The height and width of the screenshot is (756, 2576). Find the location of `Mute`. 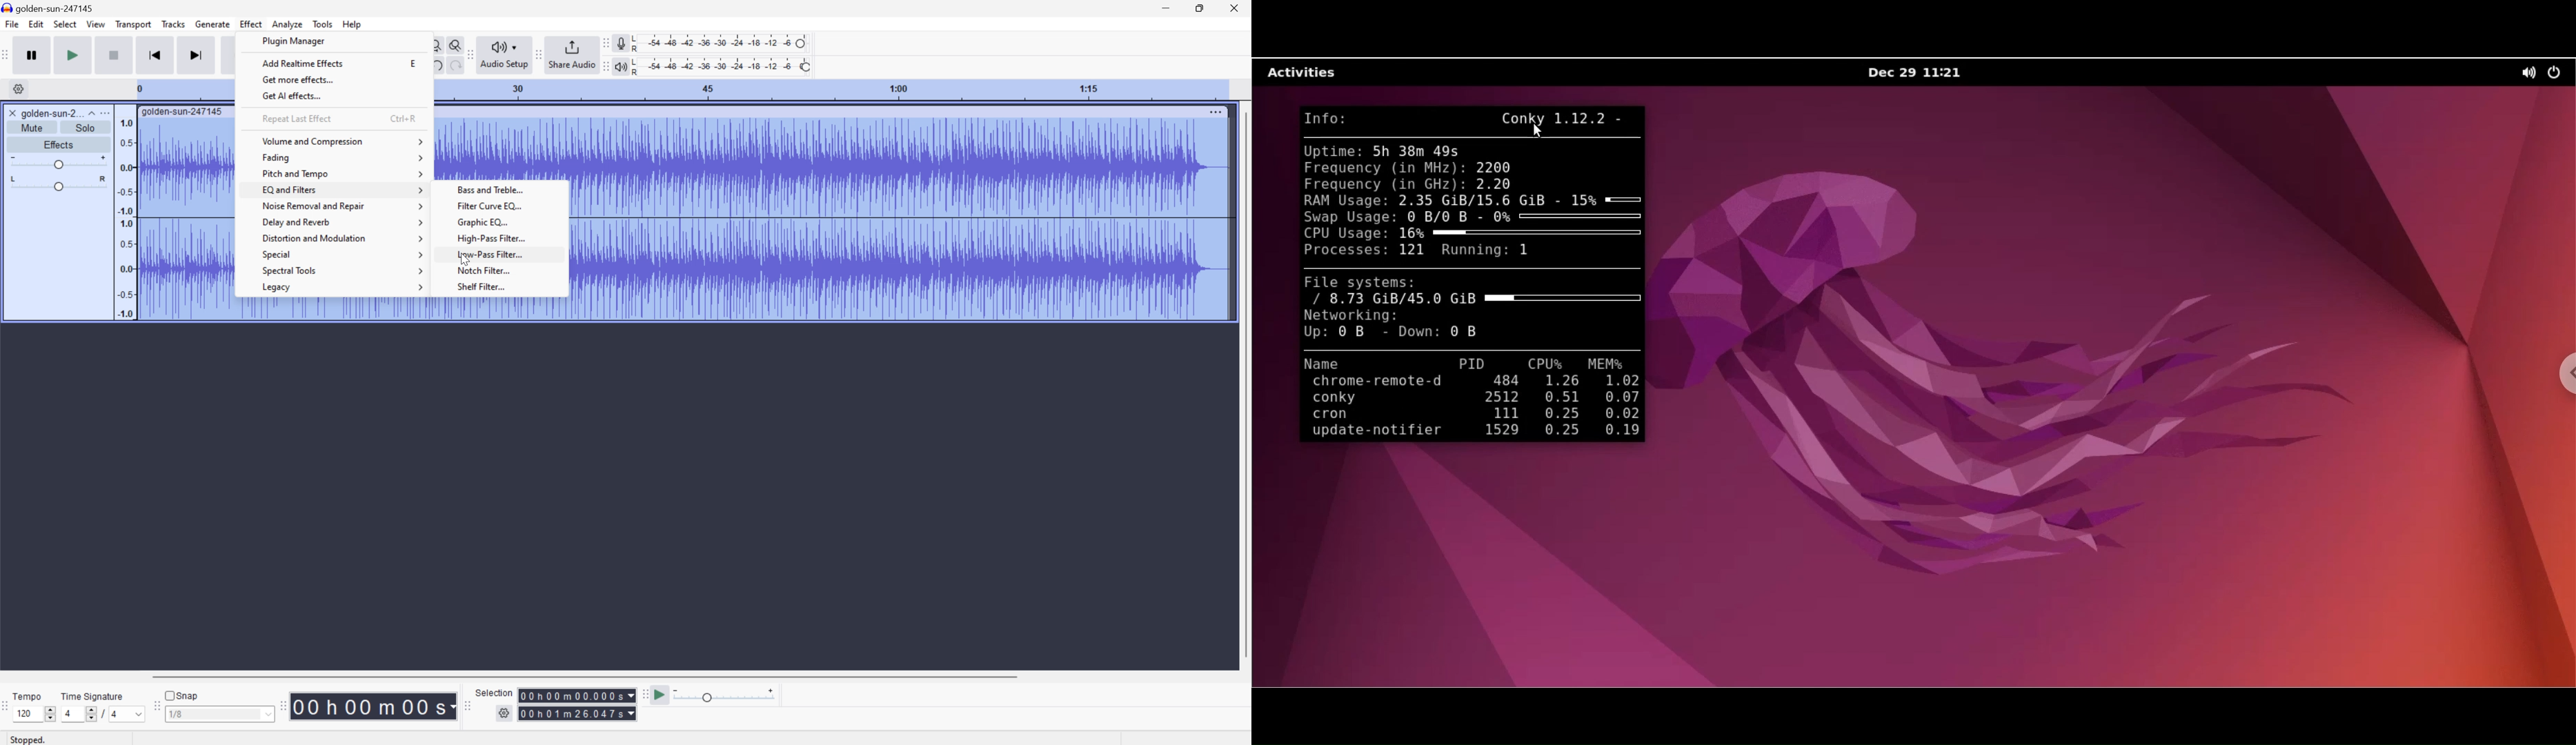

Mute is located at coordinates (32, 128).